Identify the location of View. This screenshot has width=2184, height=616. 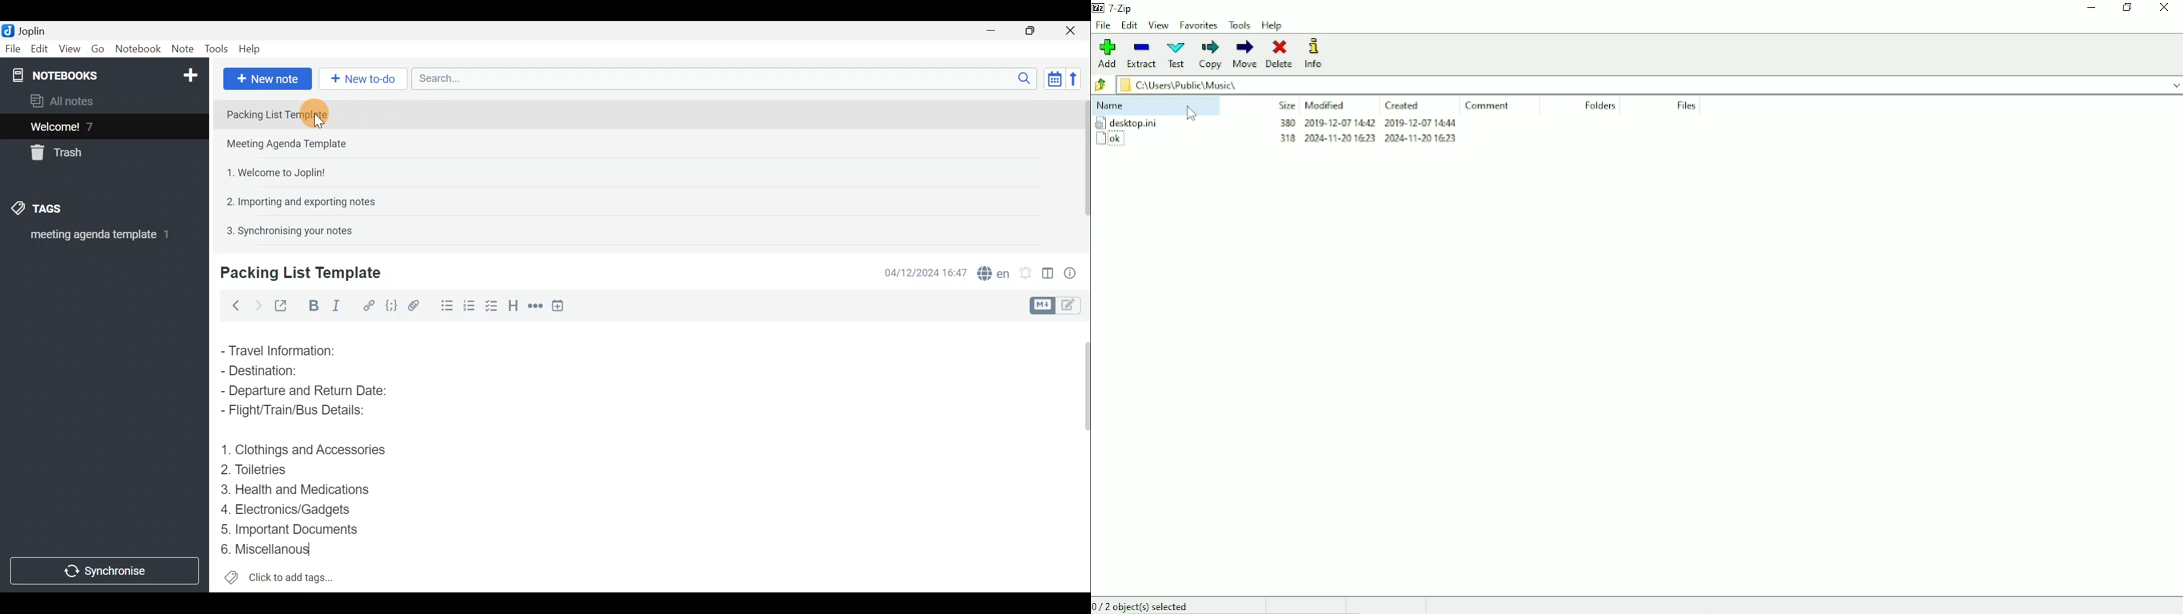
(70, 49).